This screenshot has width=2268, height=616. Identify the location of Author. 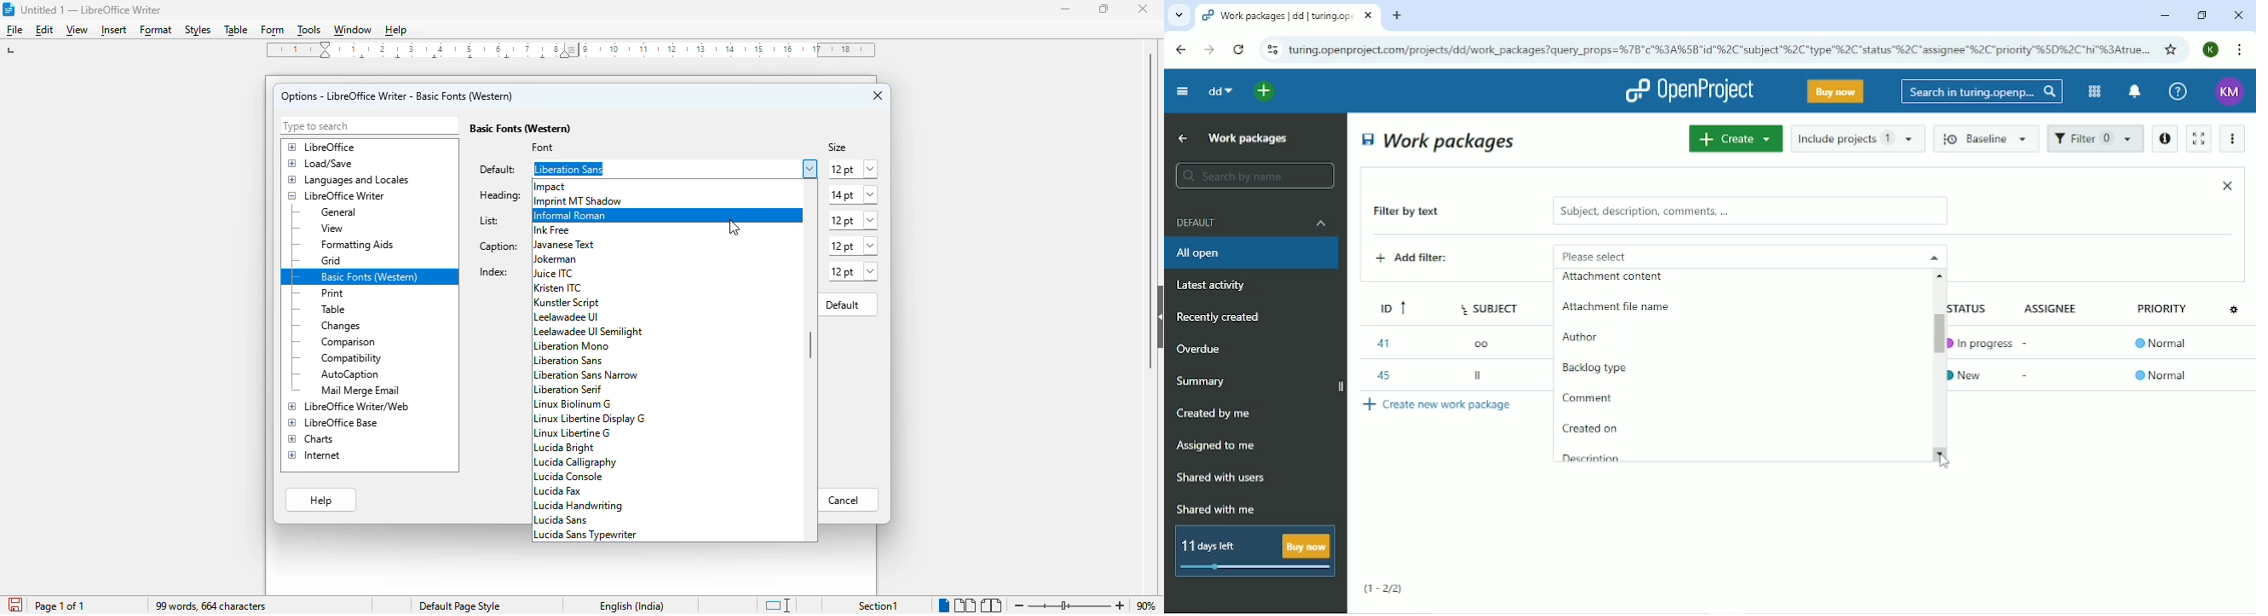
(1579, 339).